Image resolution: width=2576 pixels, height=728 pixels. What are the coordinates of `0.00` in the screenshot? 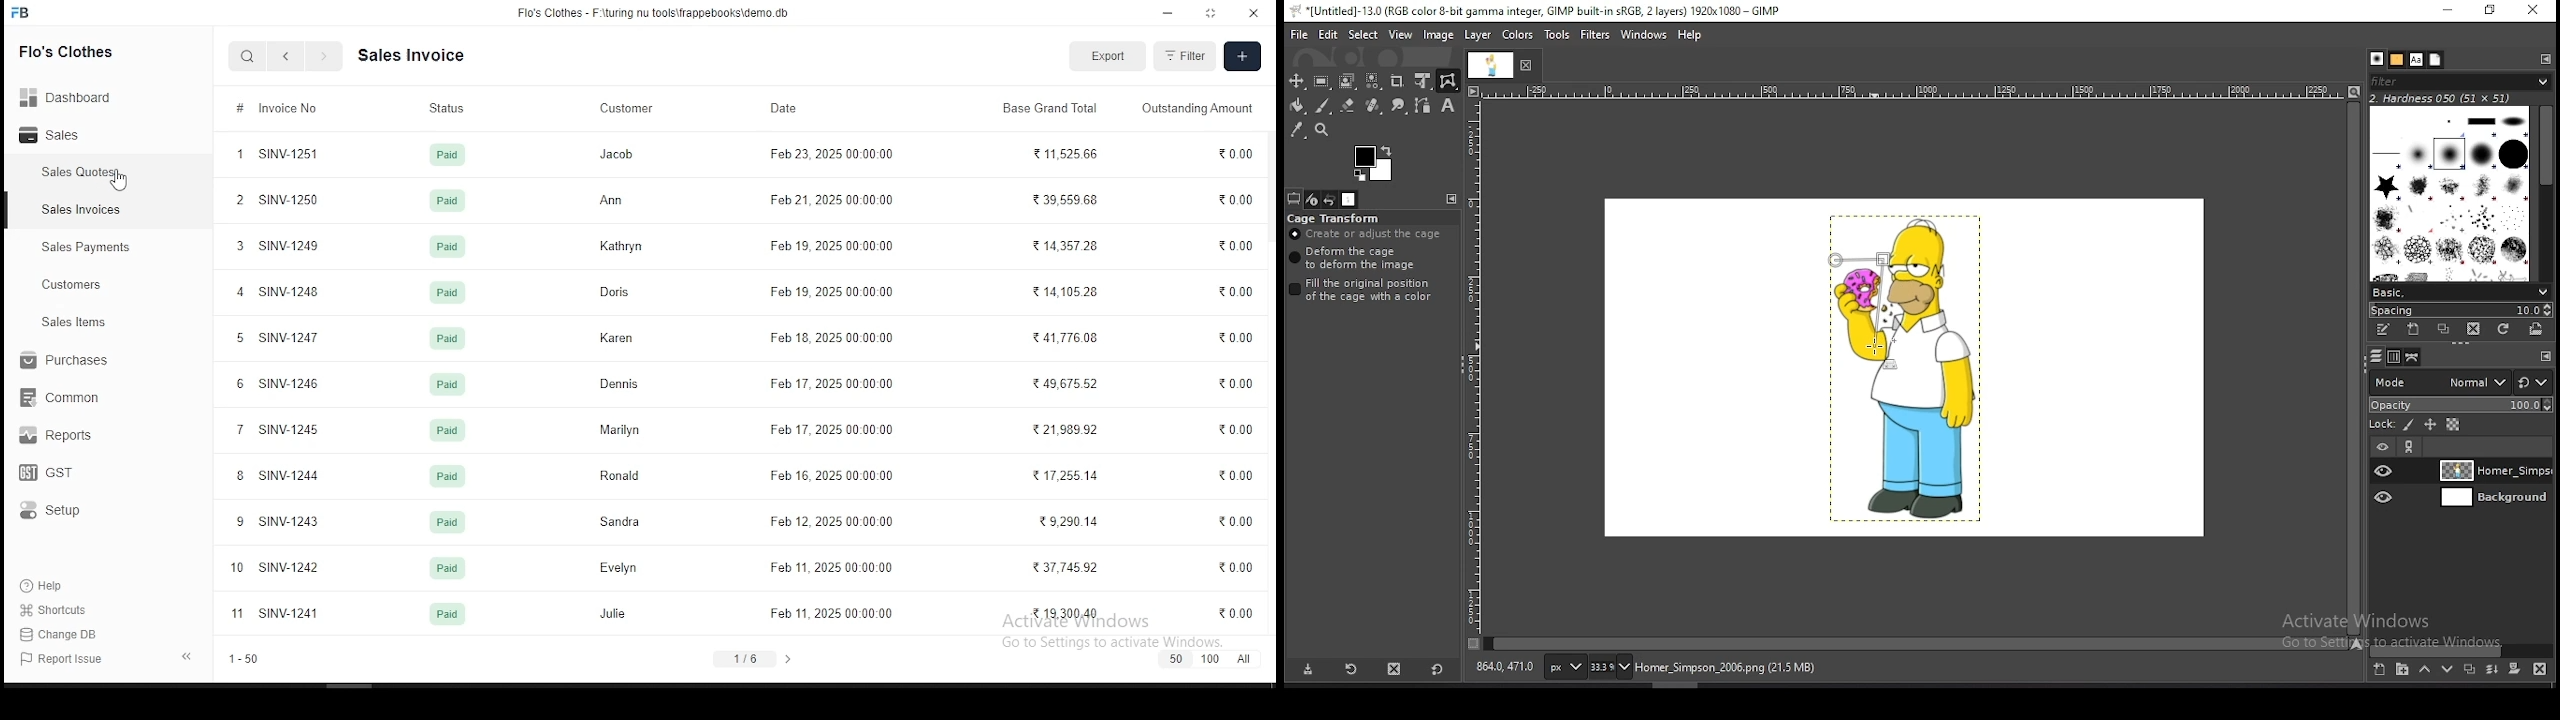 It's located at (1233, 569).